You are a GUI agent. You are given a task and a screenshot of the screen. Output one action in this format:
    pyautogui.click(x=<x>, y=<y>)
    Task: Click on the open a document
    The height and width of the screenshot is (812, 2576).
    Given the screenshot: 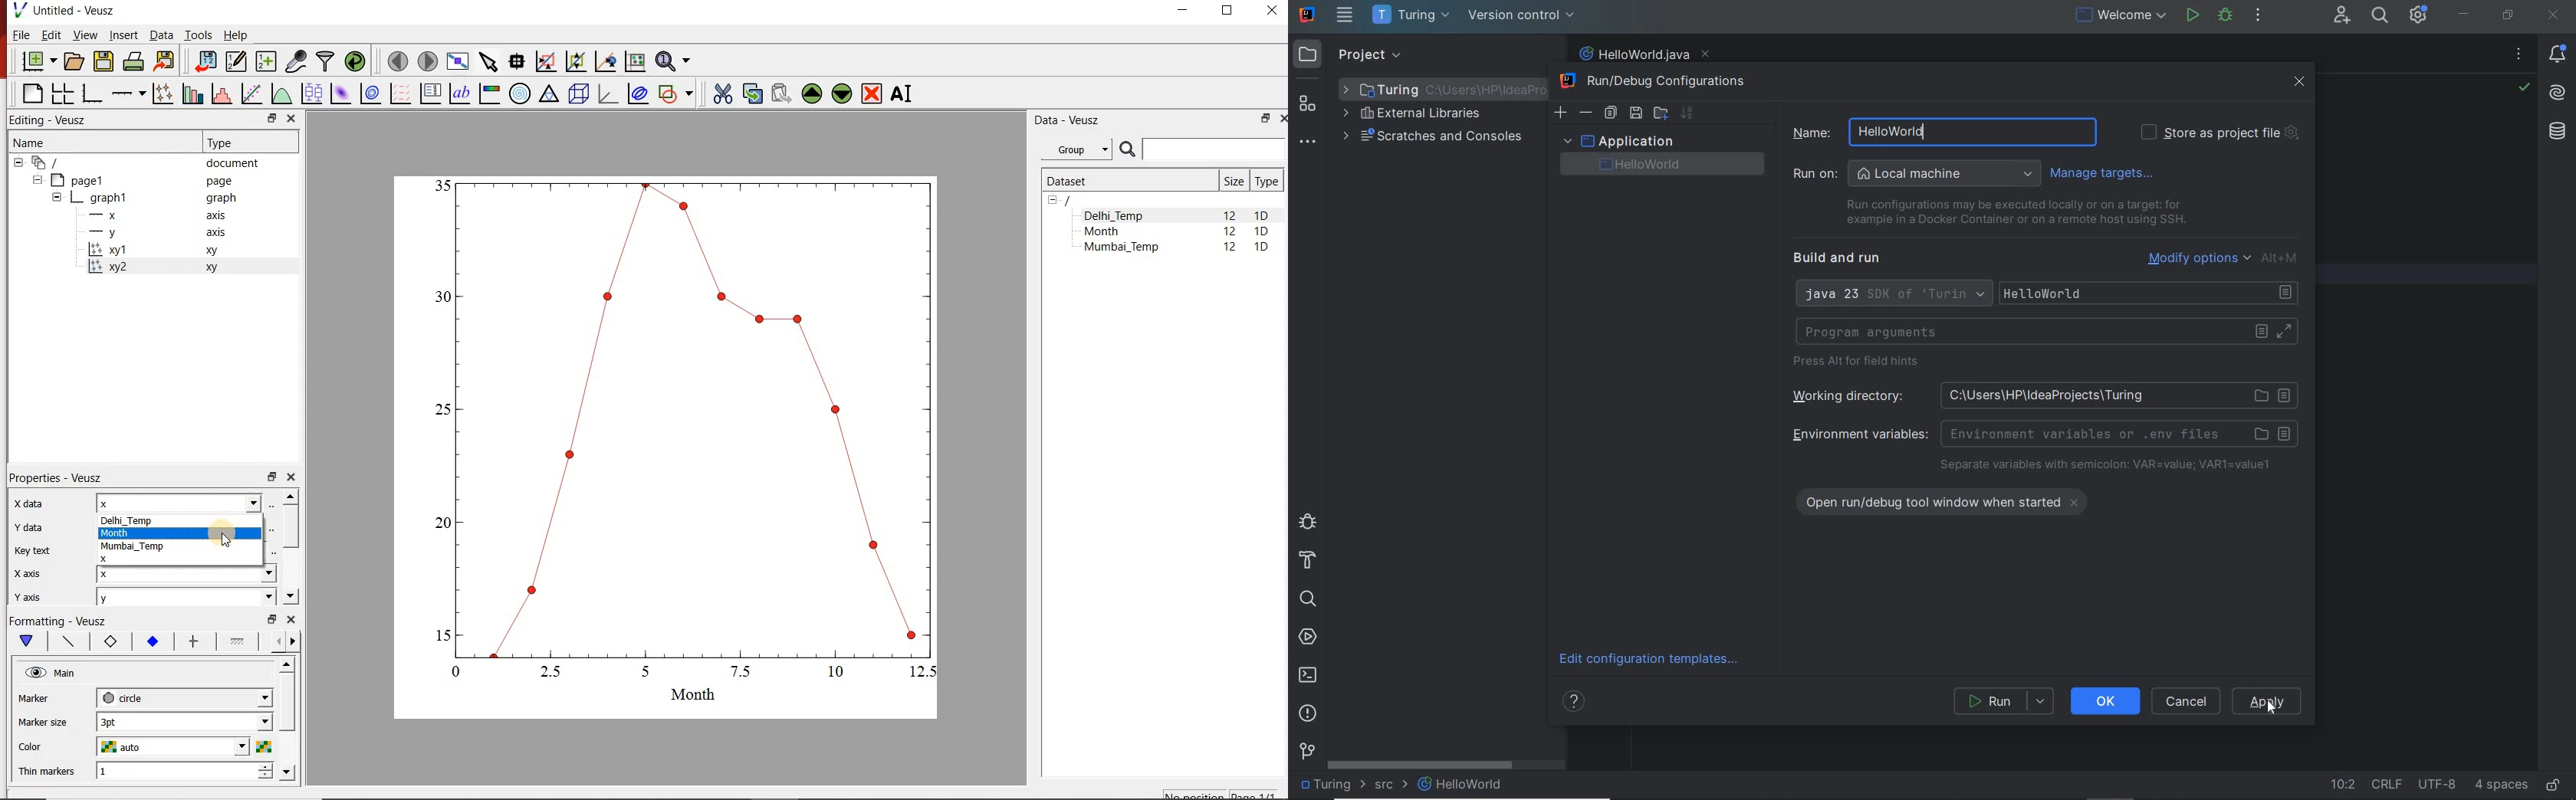 What is the action you would take?
    pyautogui.click(x=73, y=62)
    